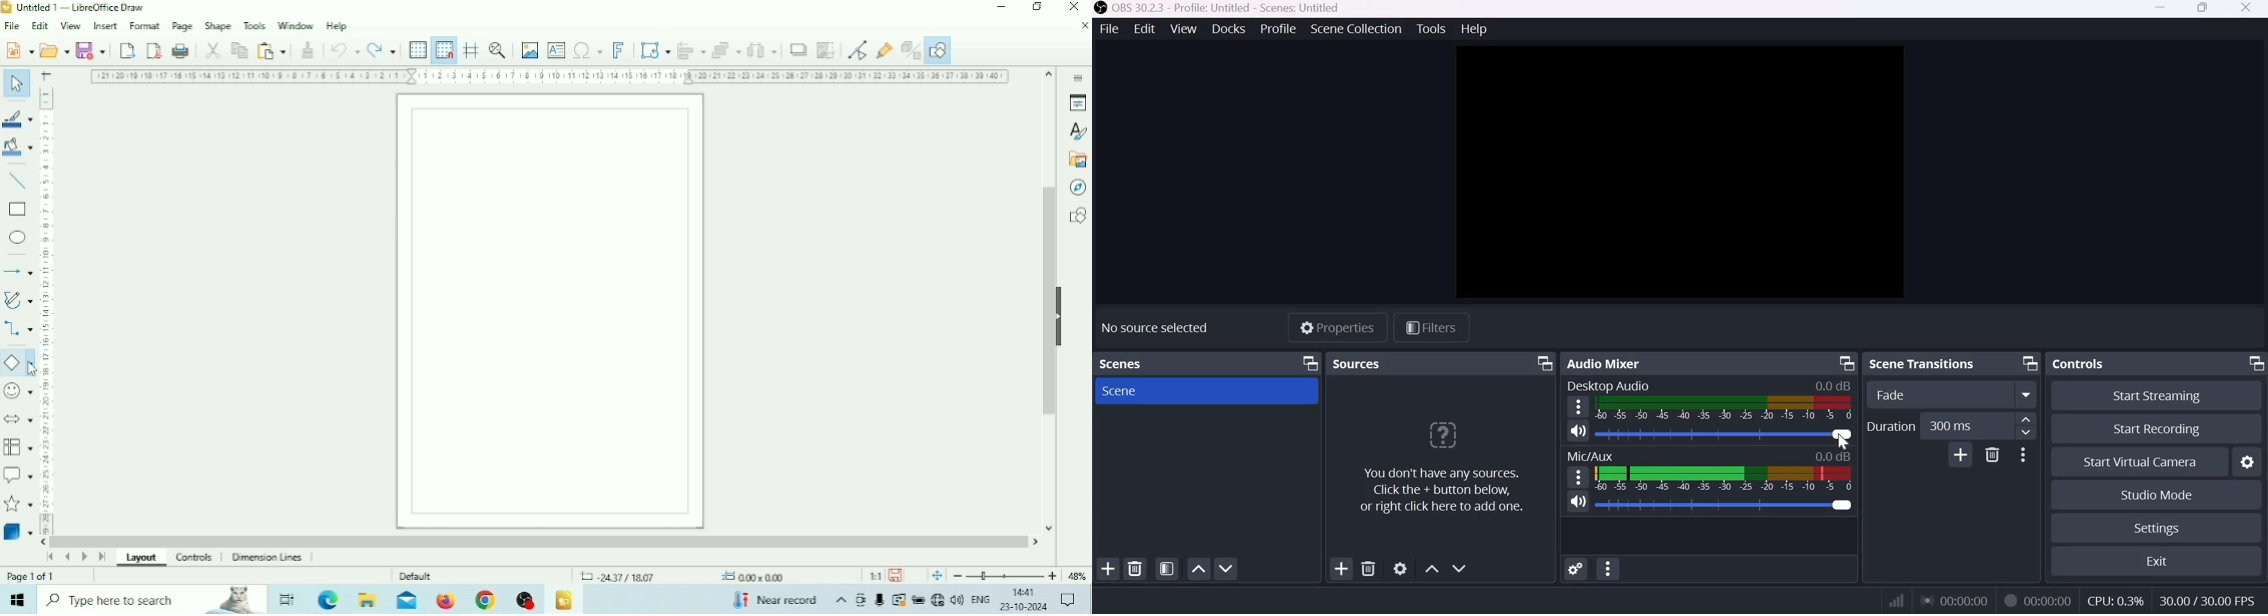  Describe the element at coordinates (1125, 364) in the screenshot. I see `Scenes` at that location.